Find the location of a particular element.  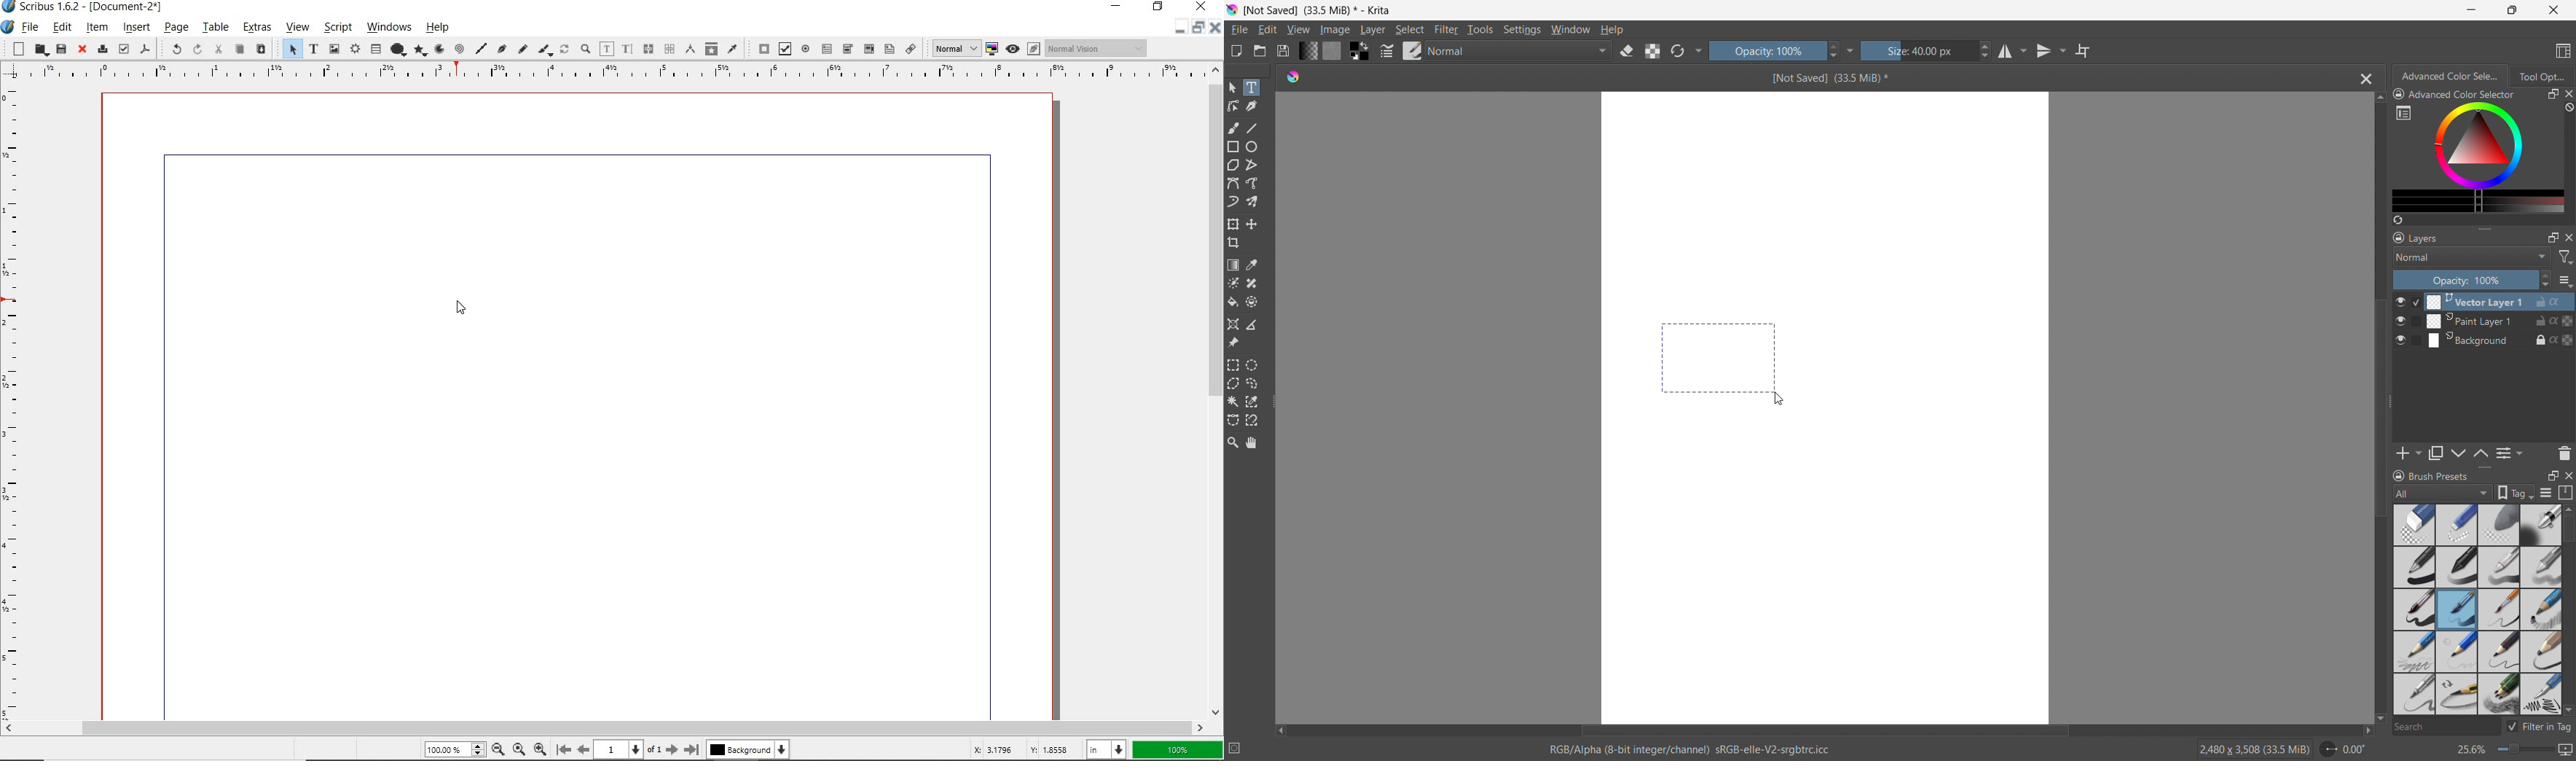

ruler is located at coordinates (15, 400).